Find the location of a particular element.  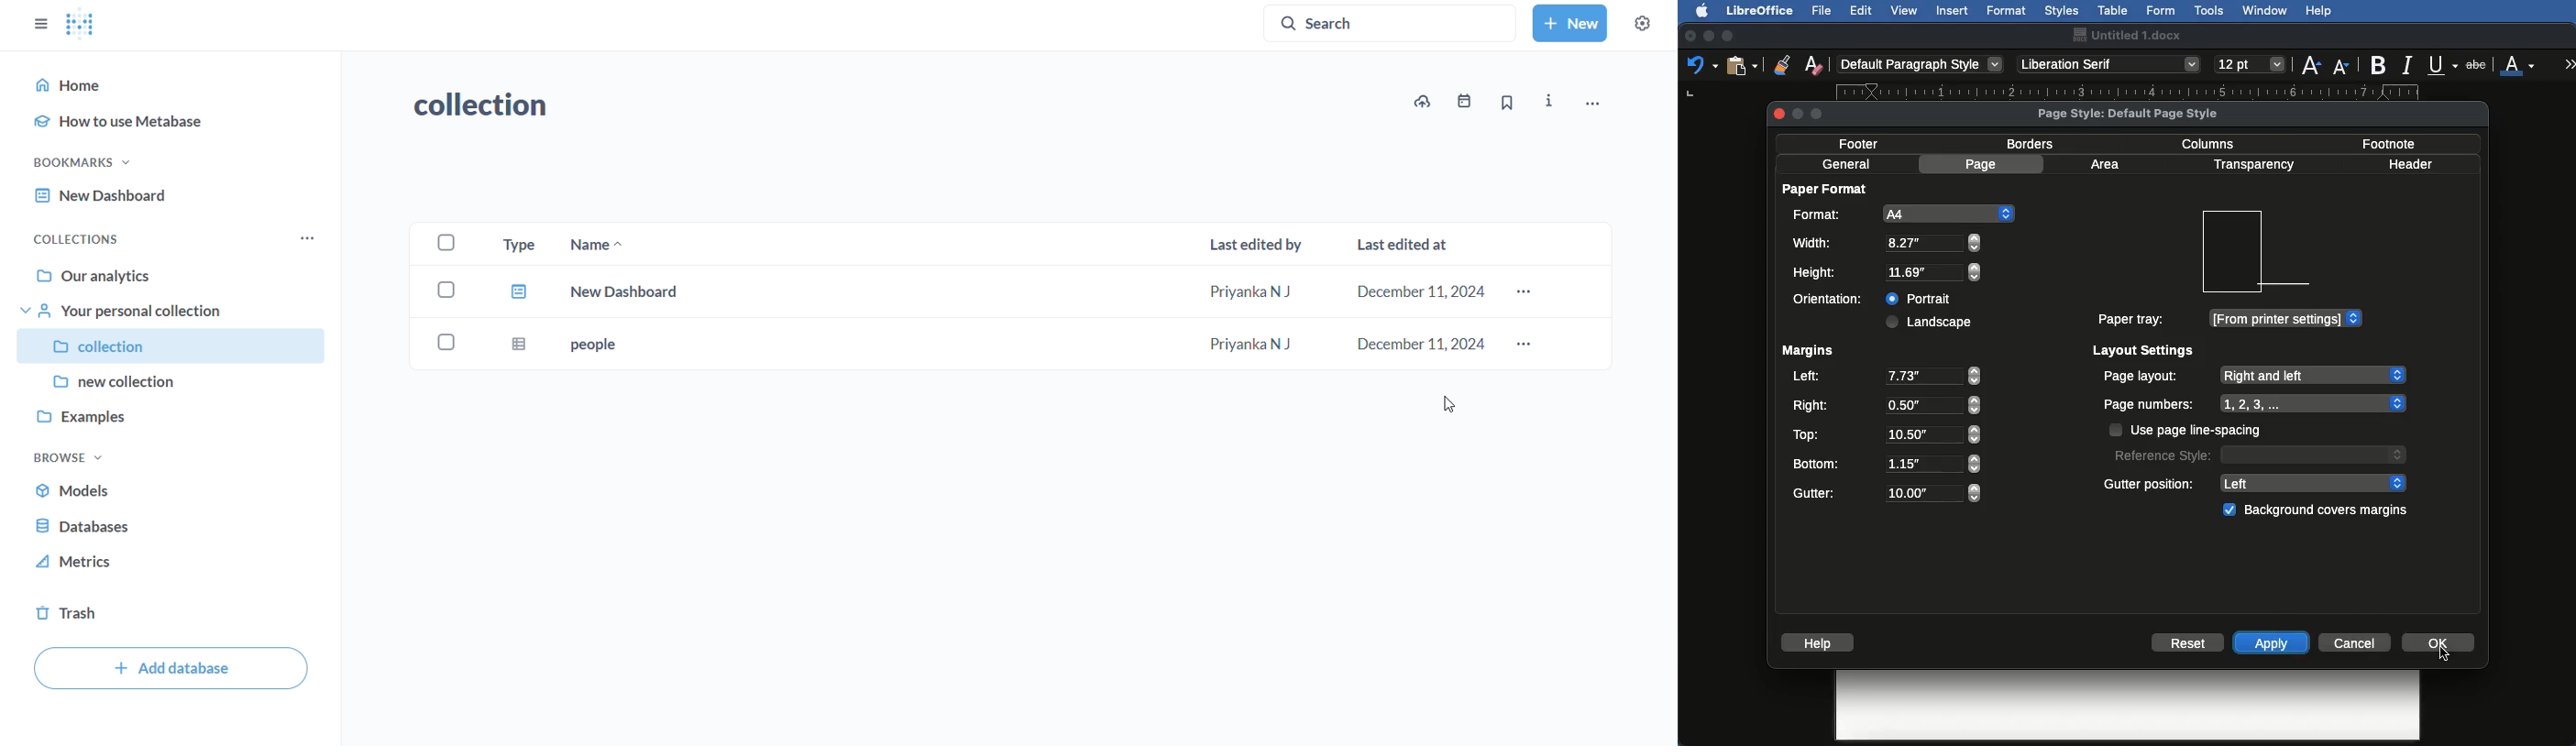

Size is located at coordinates (2251, 65).